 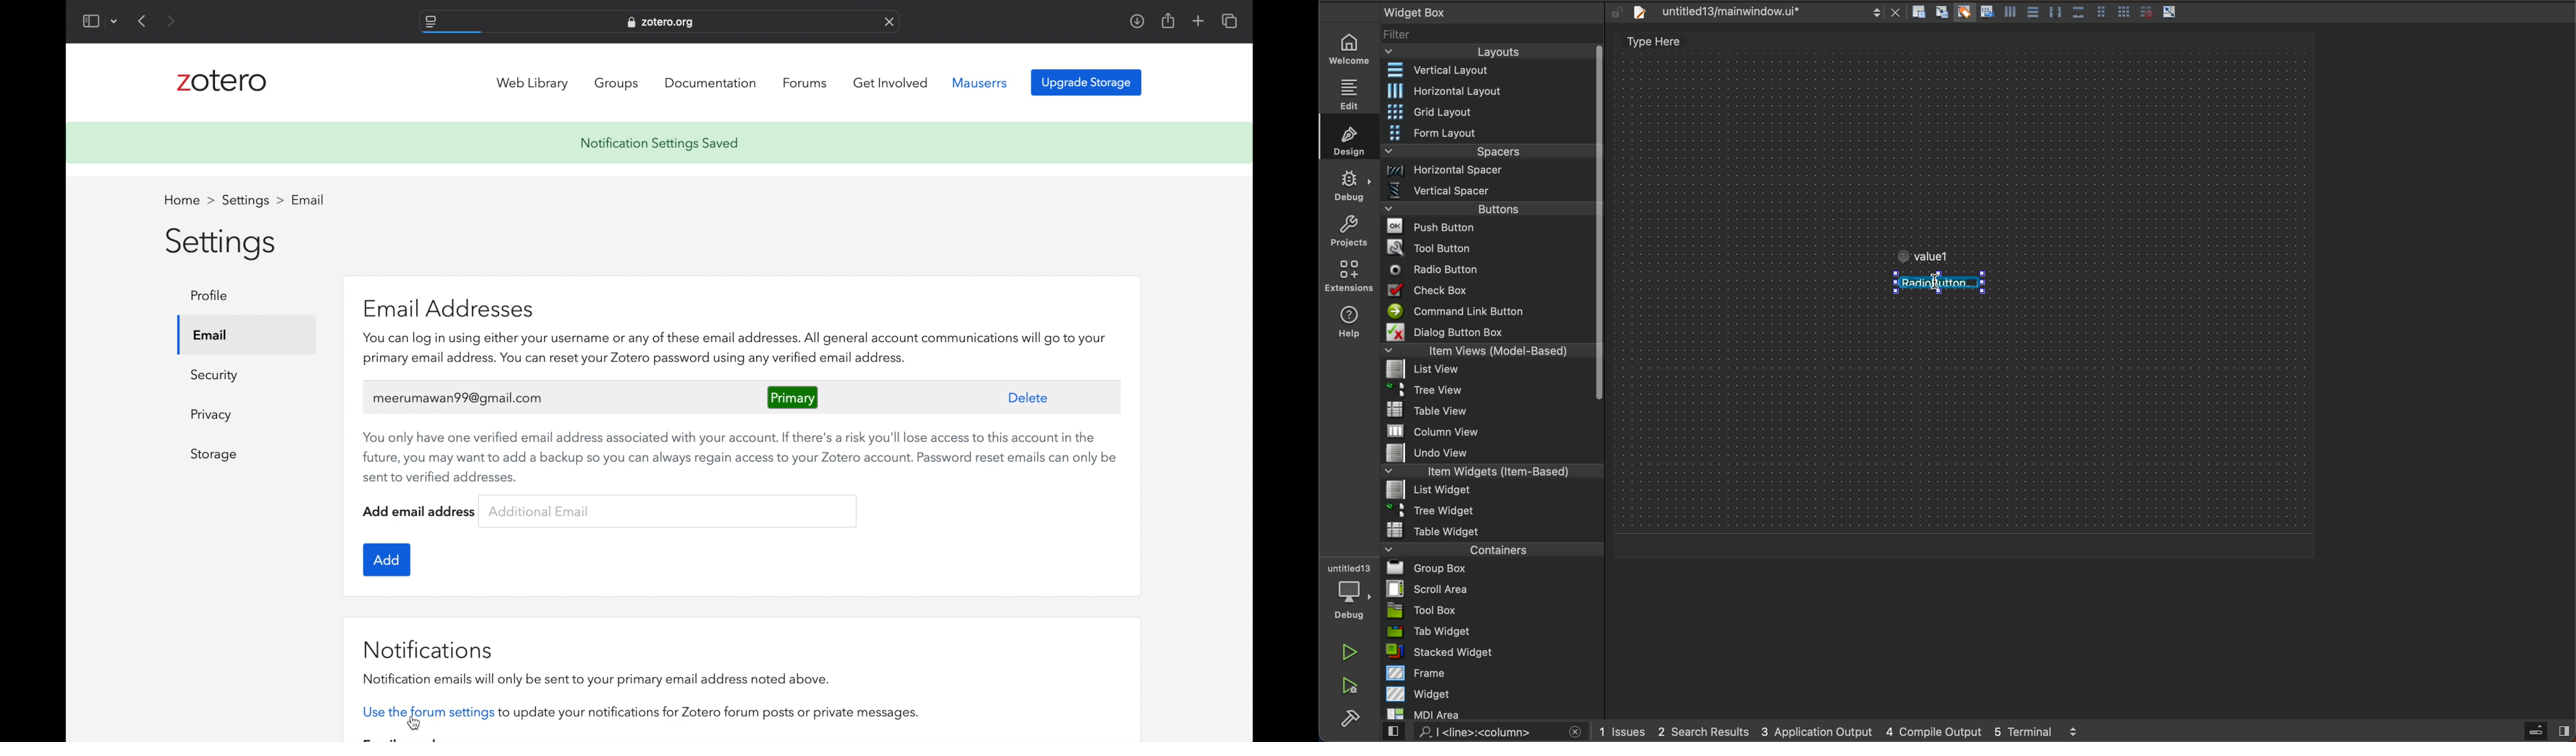 What do you see at coordinates (533, 84) in the screenshot?
I see `web library` at bounding box center [533, 84].